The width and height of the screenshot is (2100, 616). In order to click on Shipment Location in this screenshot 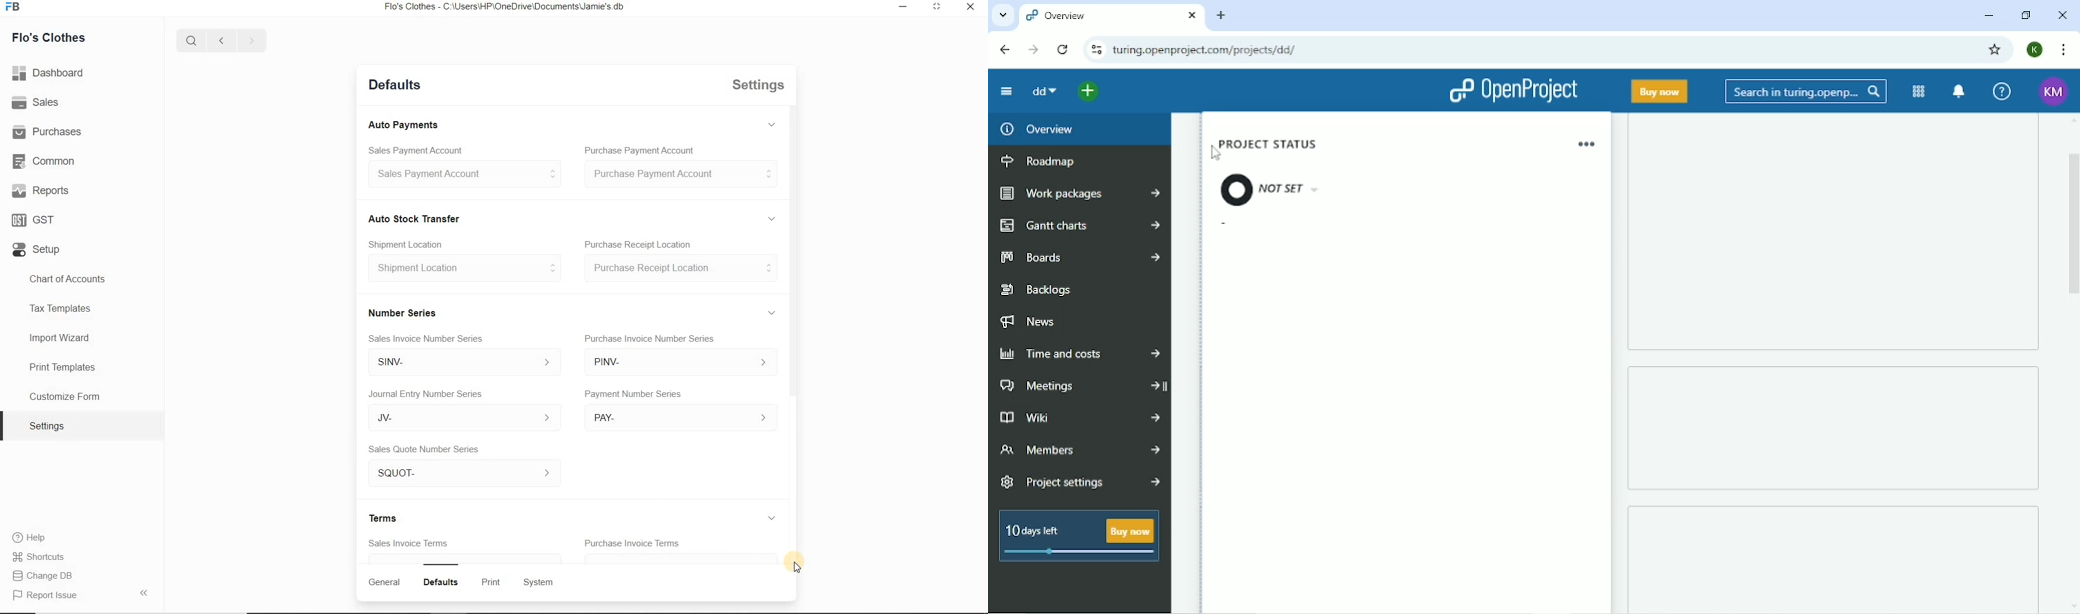, I will do `click(408, 244)`.